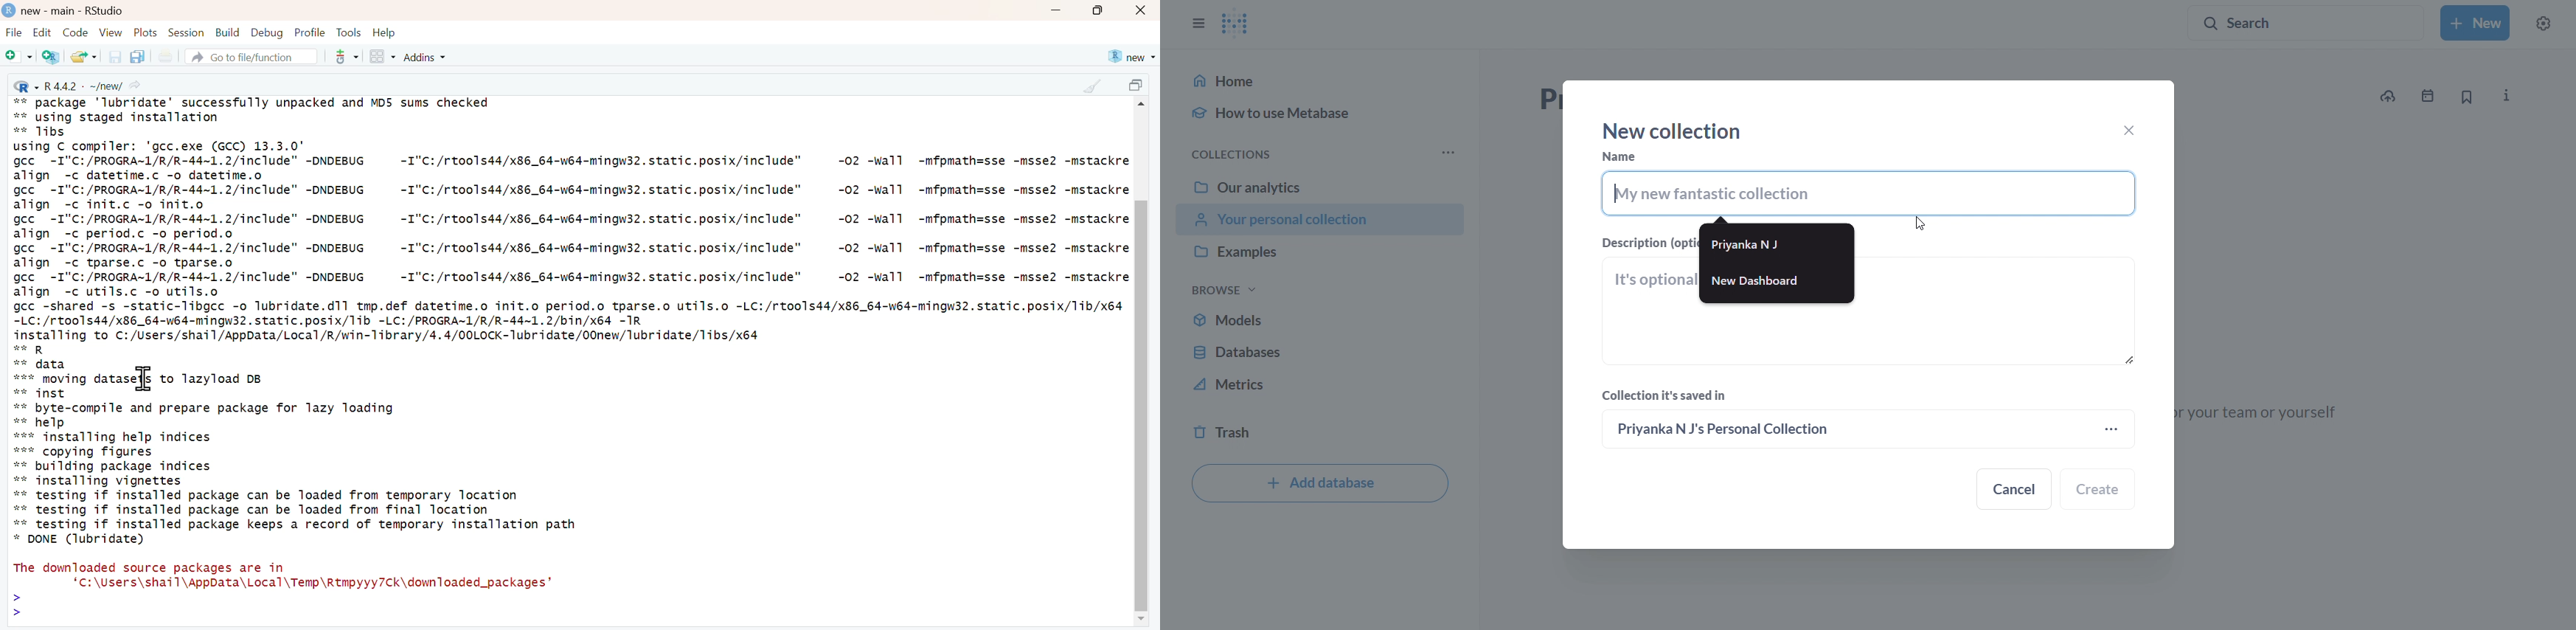  Describe the element at coordinates (1143, 106) in the screenshot. I see `scroll up` at that location.